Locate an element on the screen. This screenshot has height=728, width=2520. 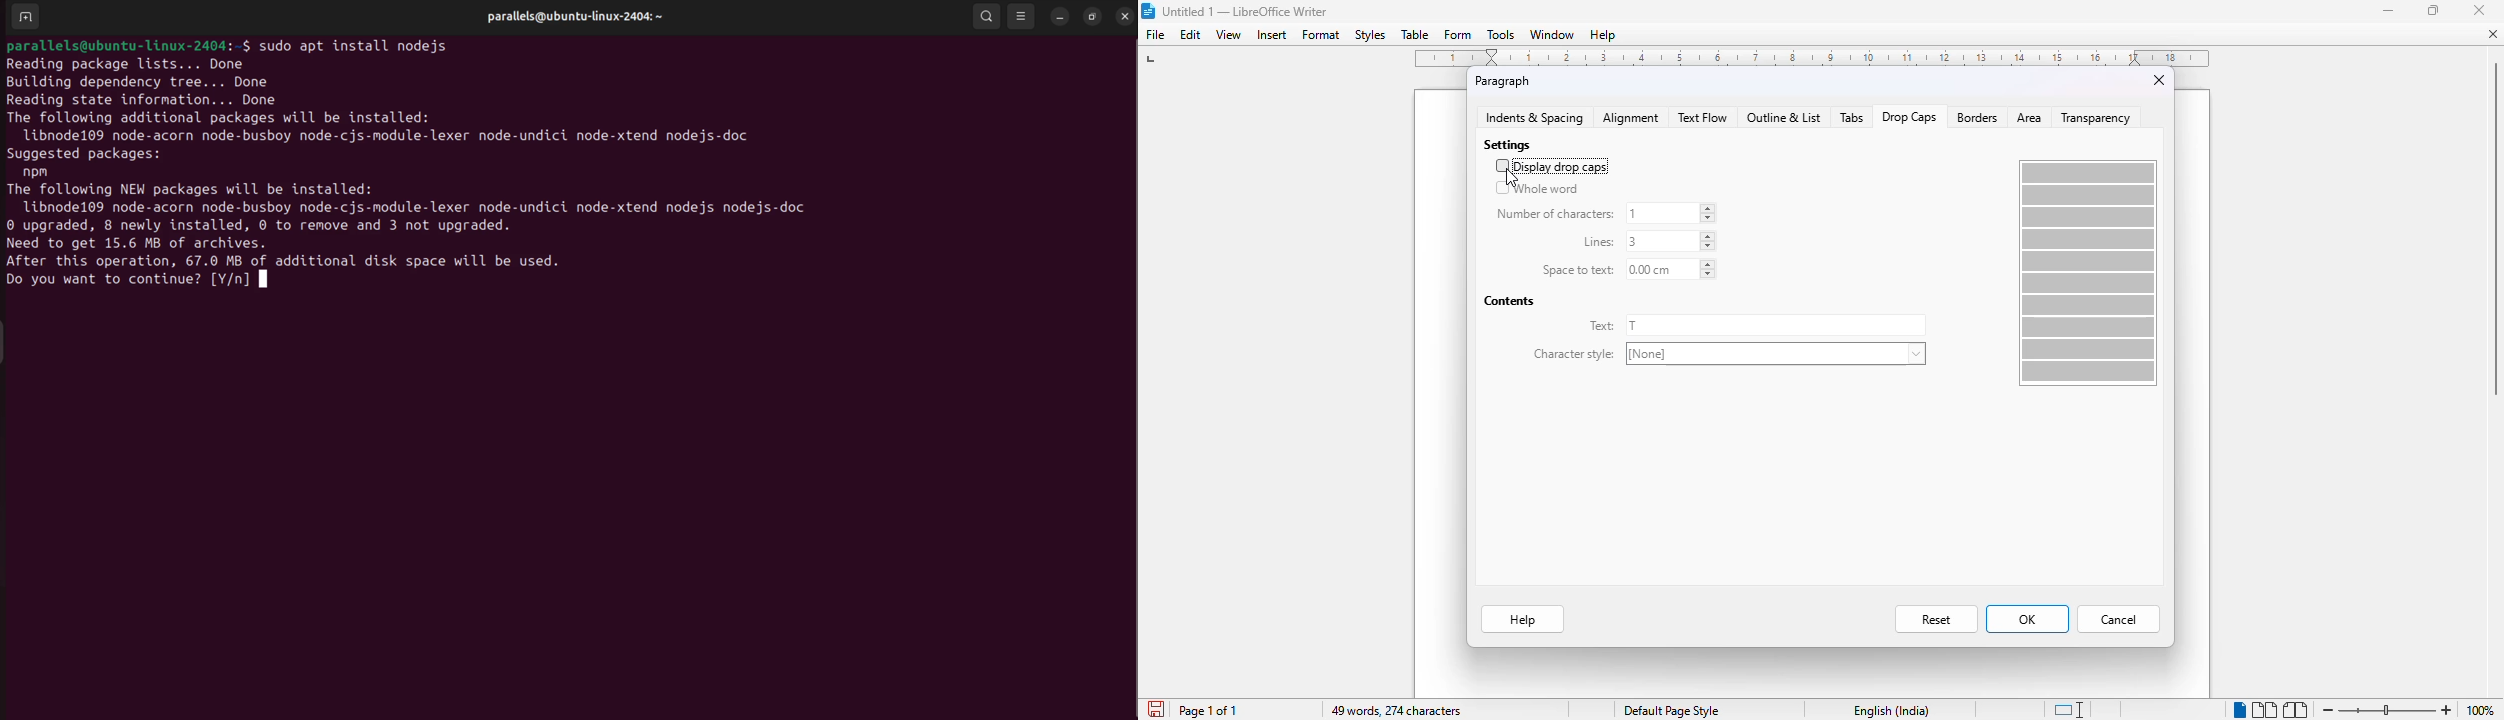
title is located at coordinates (1245, 11).